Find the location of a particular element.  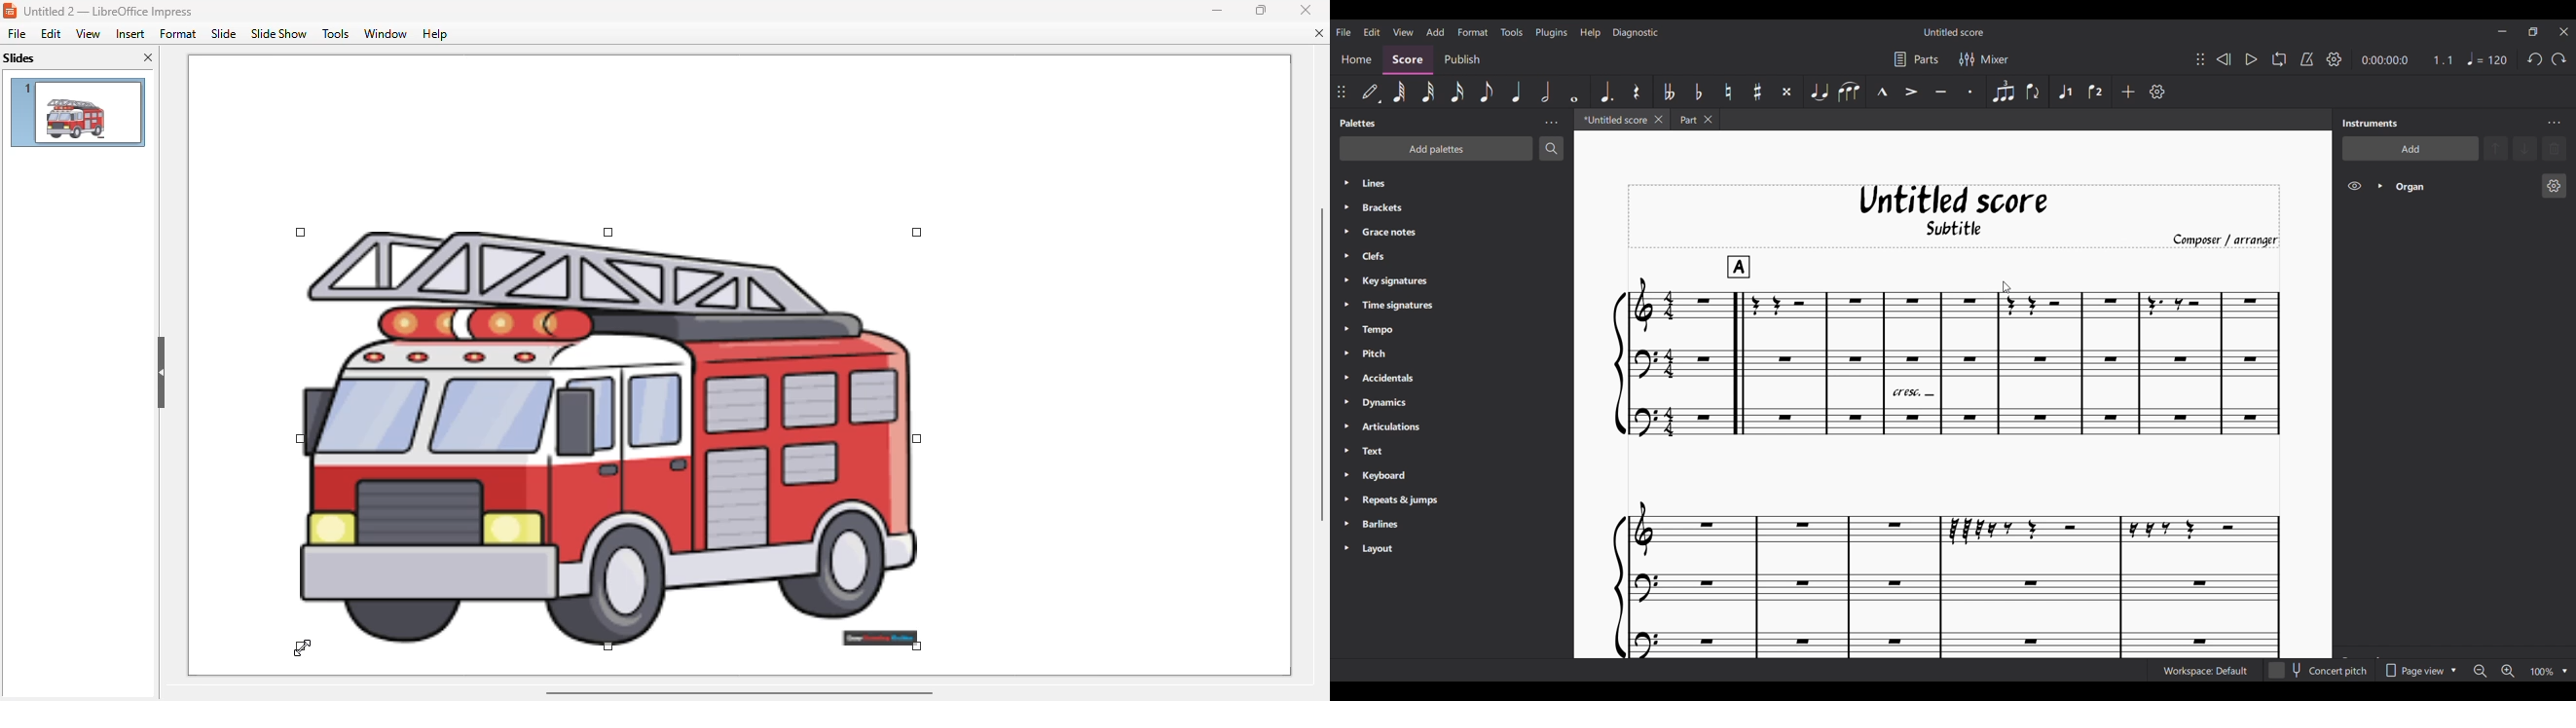

slide 1 preview is located at coordinates (77, 112).